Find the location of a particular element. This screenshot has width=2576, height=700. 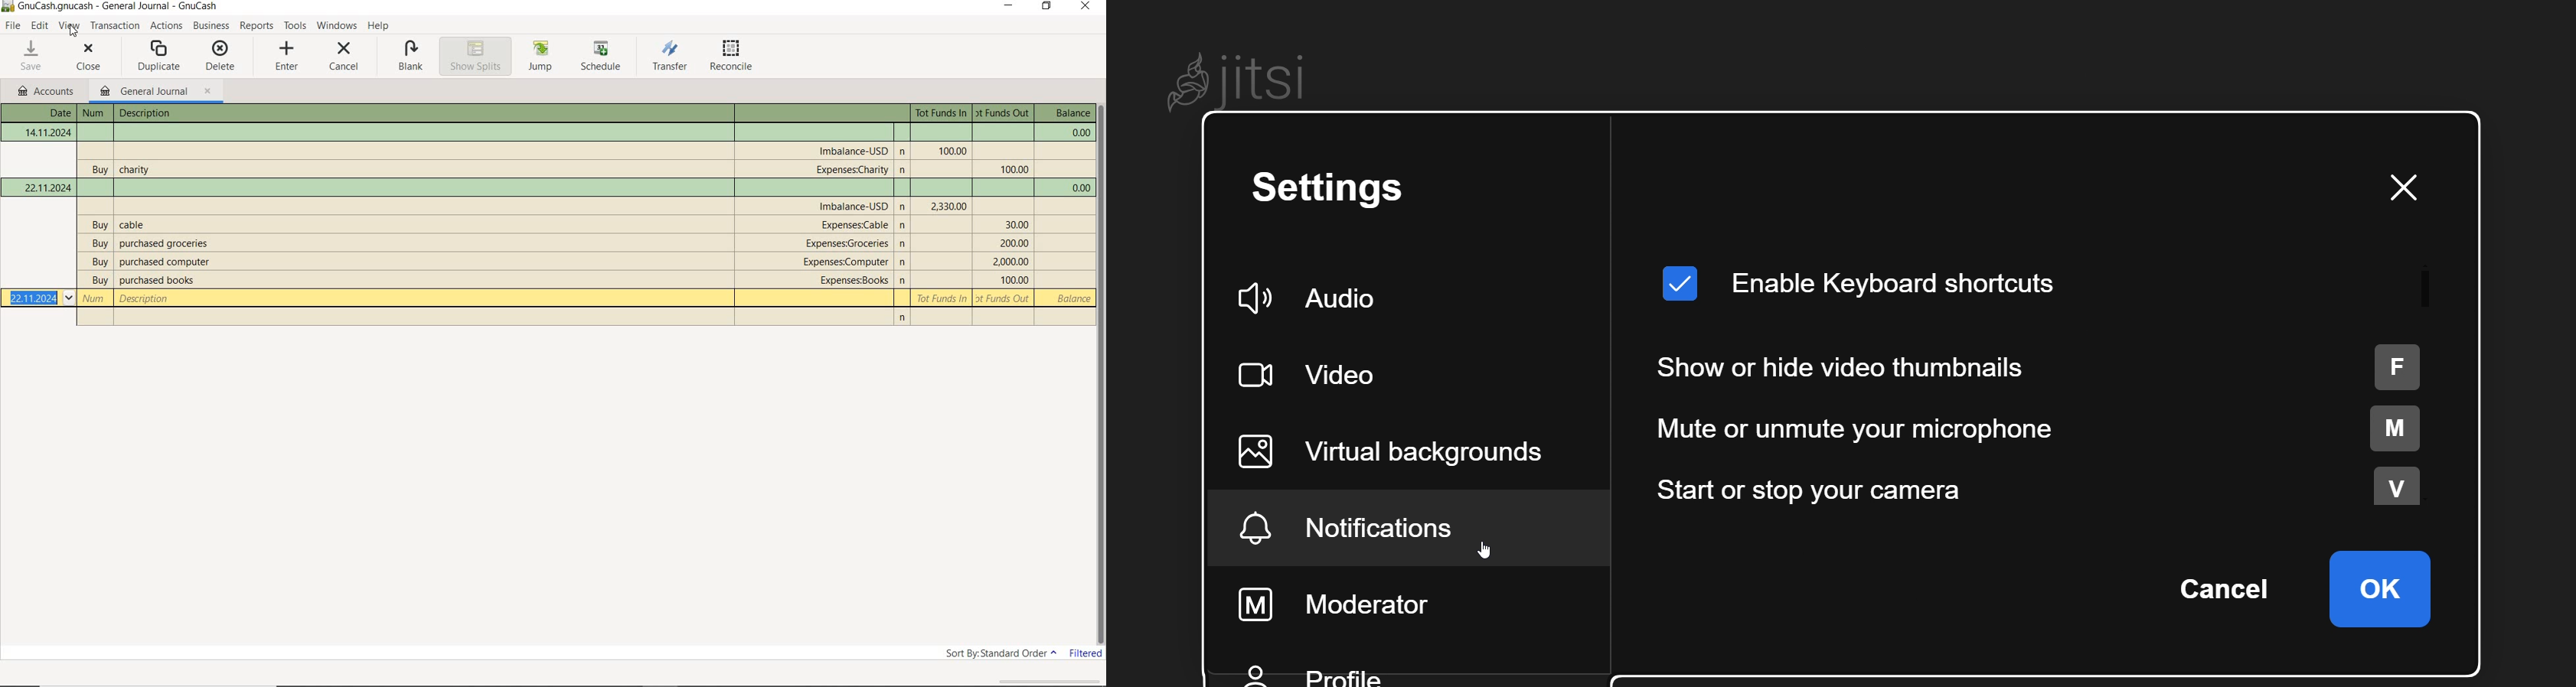

Tot Funds Out is located at coordinates (1004, 298).